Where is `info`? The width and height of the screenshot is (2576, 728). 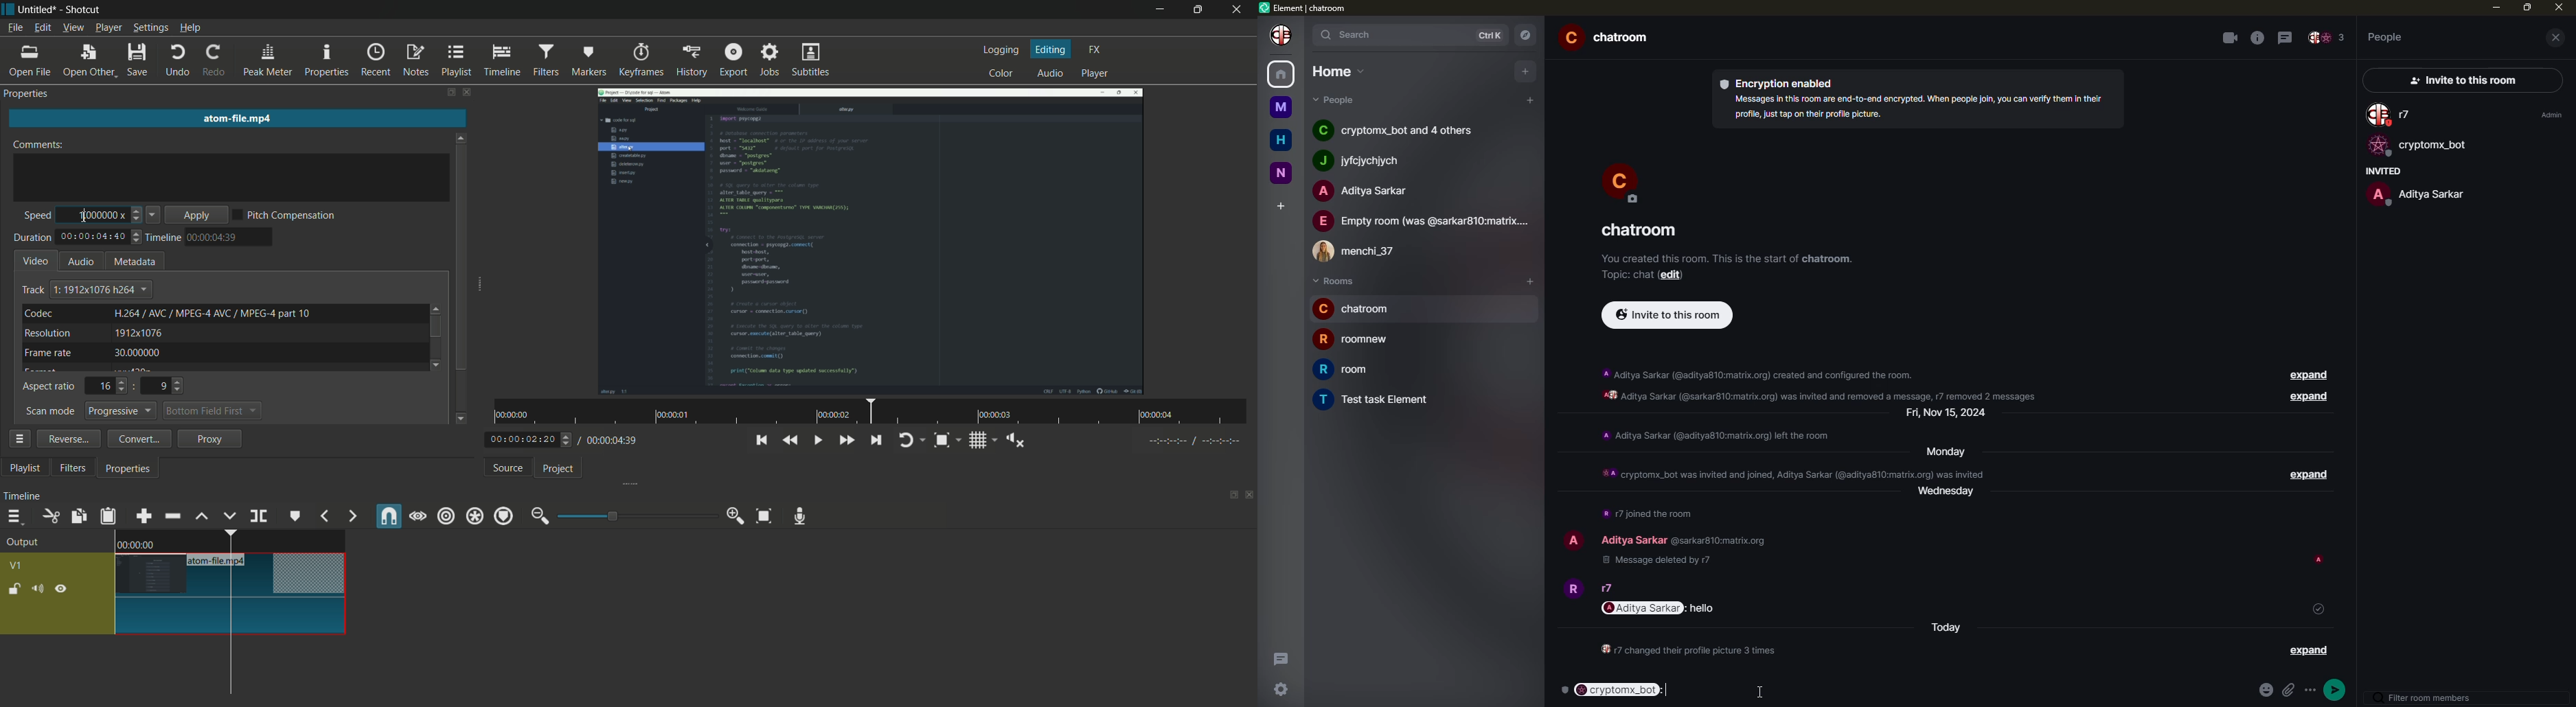 info is located at coordinates (1649, 513).